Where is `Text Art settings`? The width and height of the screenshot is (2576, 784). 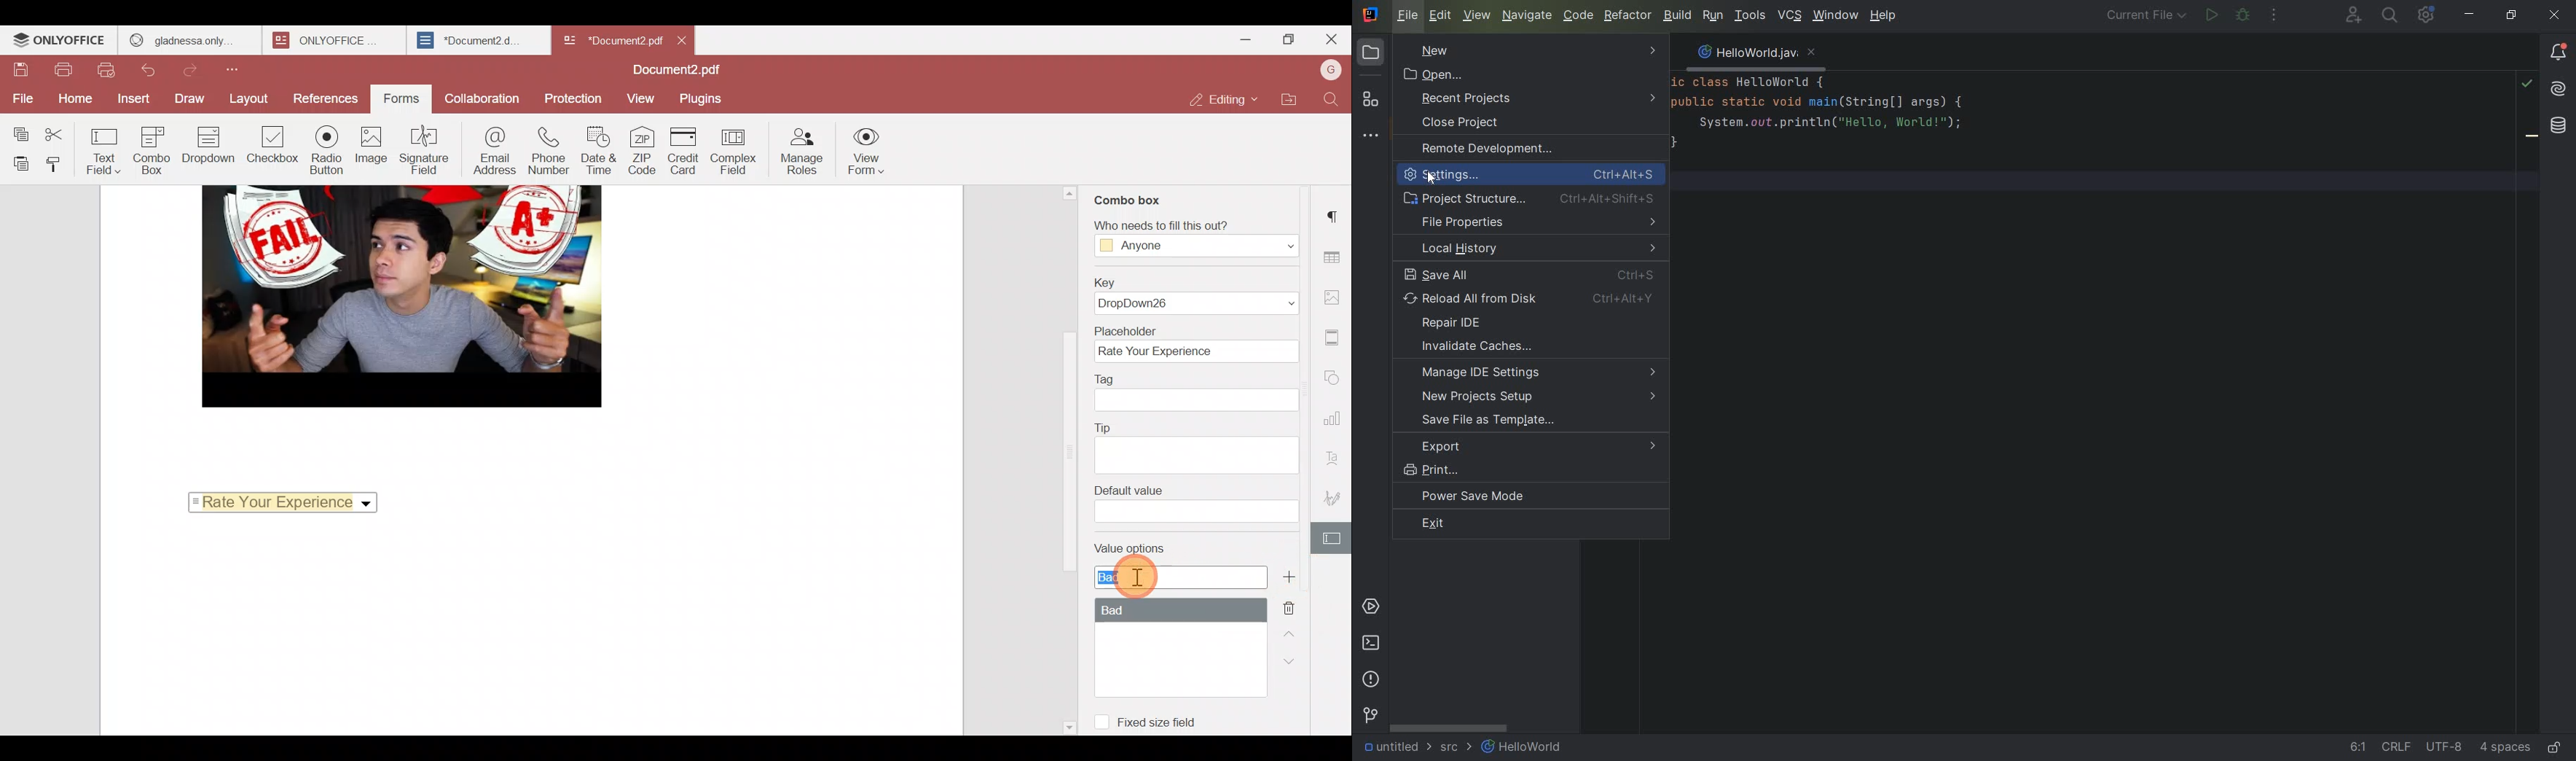 Text Art settings is located at coordinates (1335, 457).